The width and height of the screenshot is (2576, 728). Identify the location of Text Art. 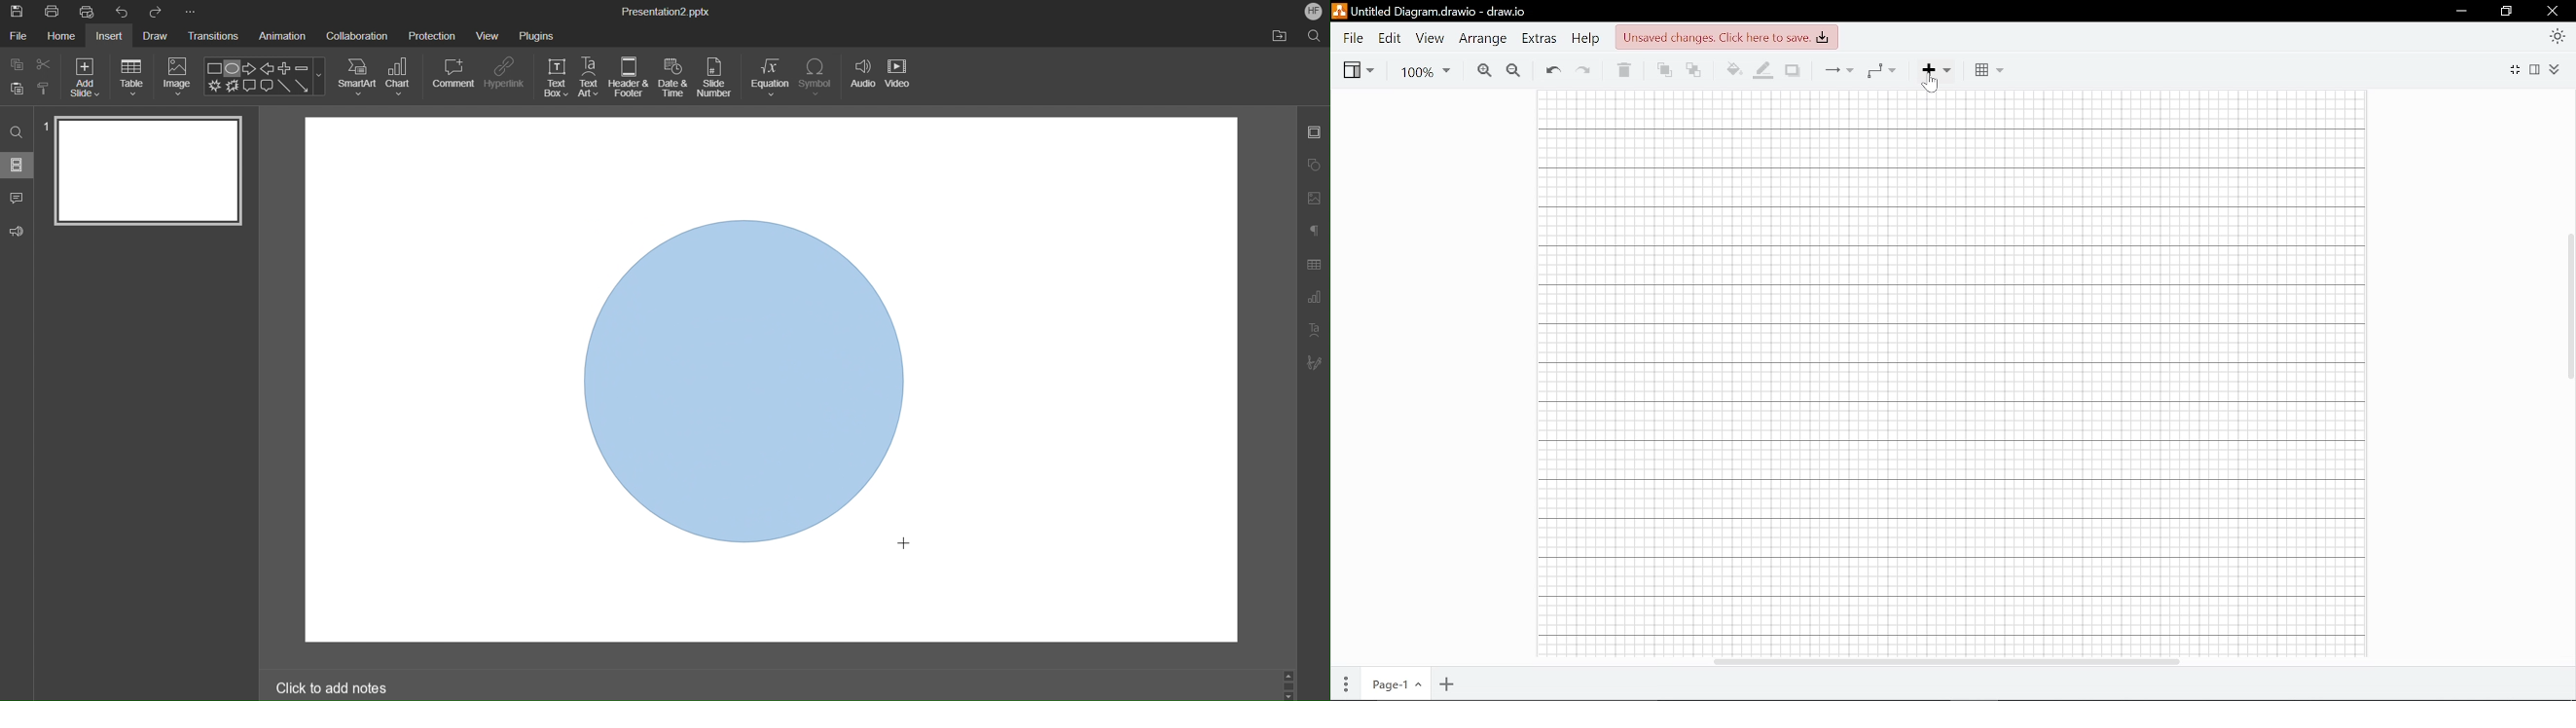
(590, 78).